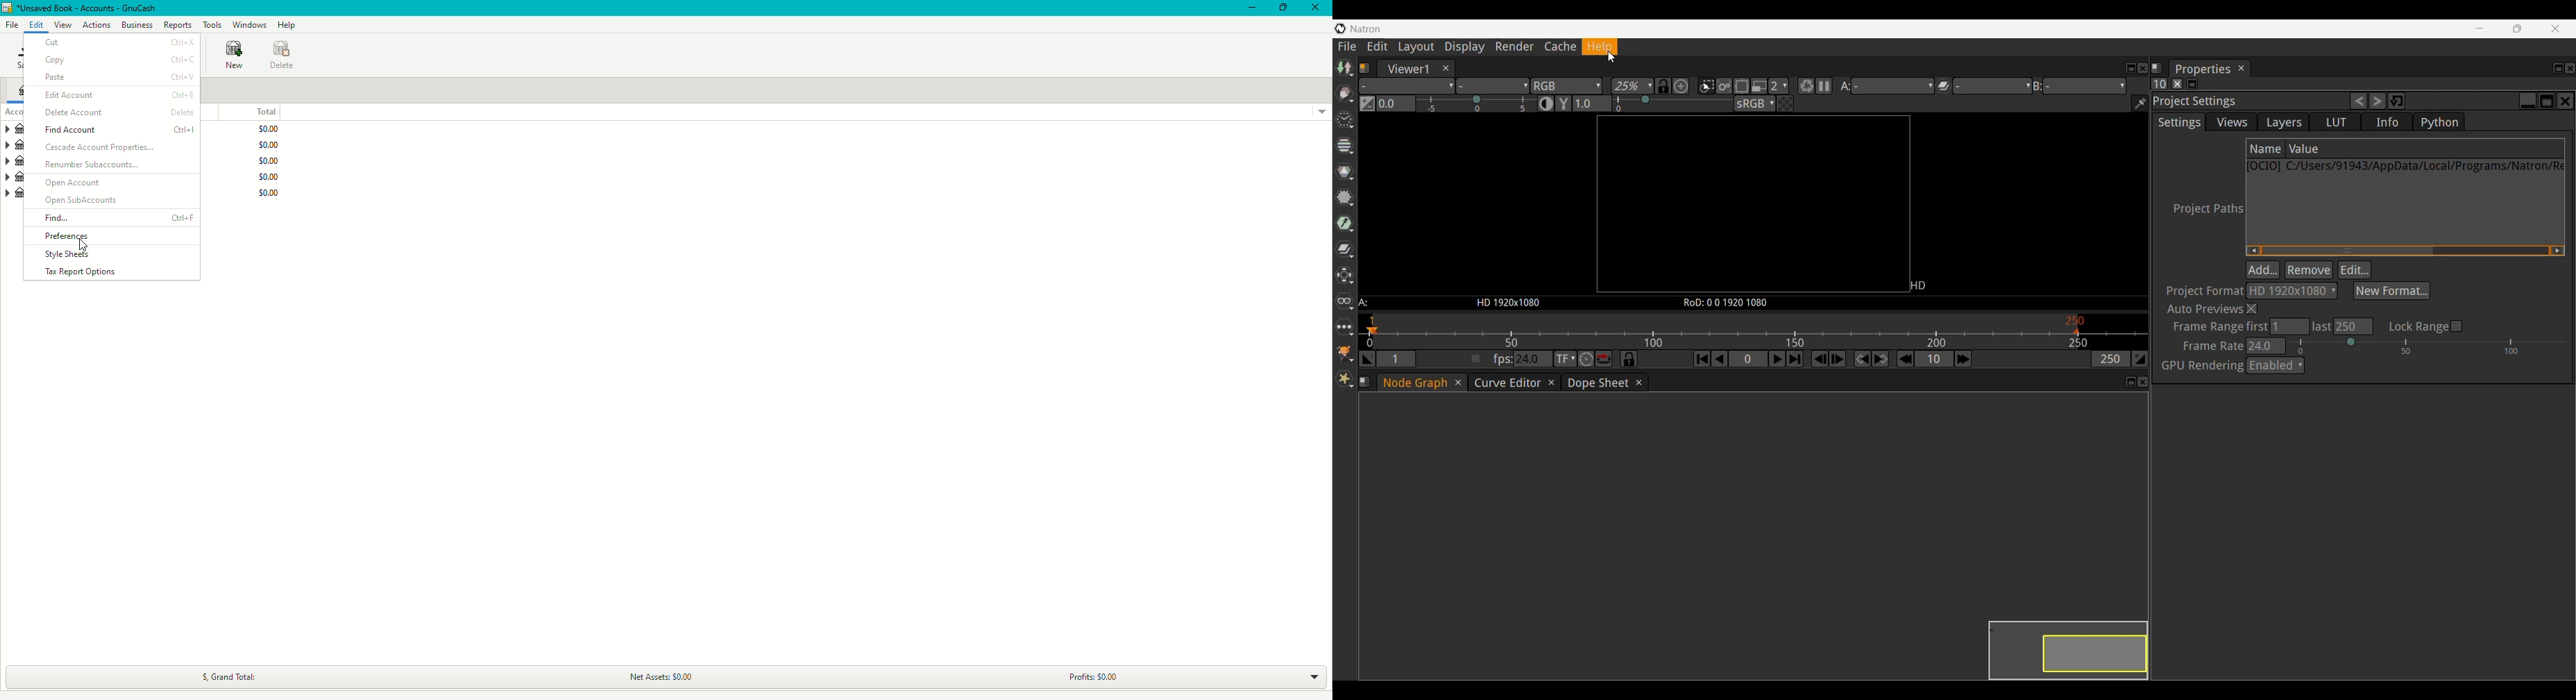 The height and width of the screenshot is (700, 2576). Describe the element at coordinates (117, 59) in the screenshot. I see `Copy` at that location.